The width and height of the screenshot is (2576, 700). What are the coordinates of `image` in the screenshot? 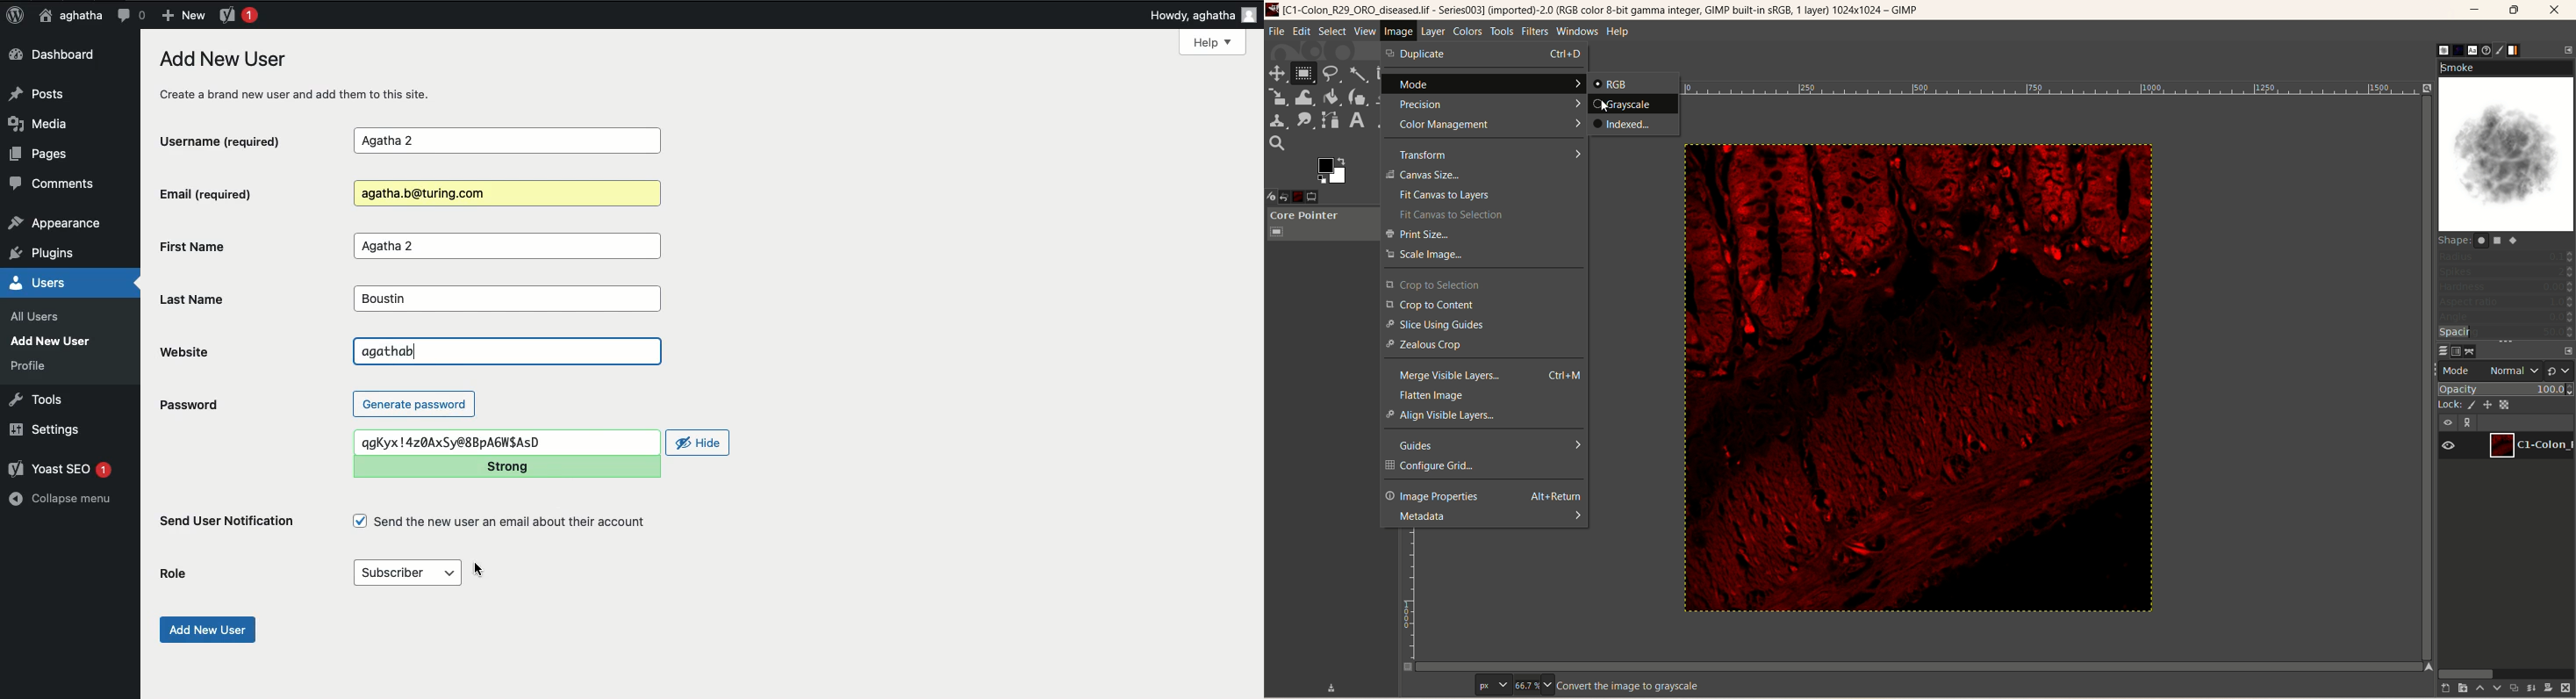 It's located at (1401, 30).